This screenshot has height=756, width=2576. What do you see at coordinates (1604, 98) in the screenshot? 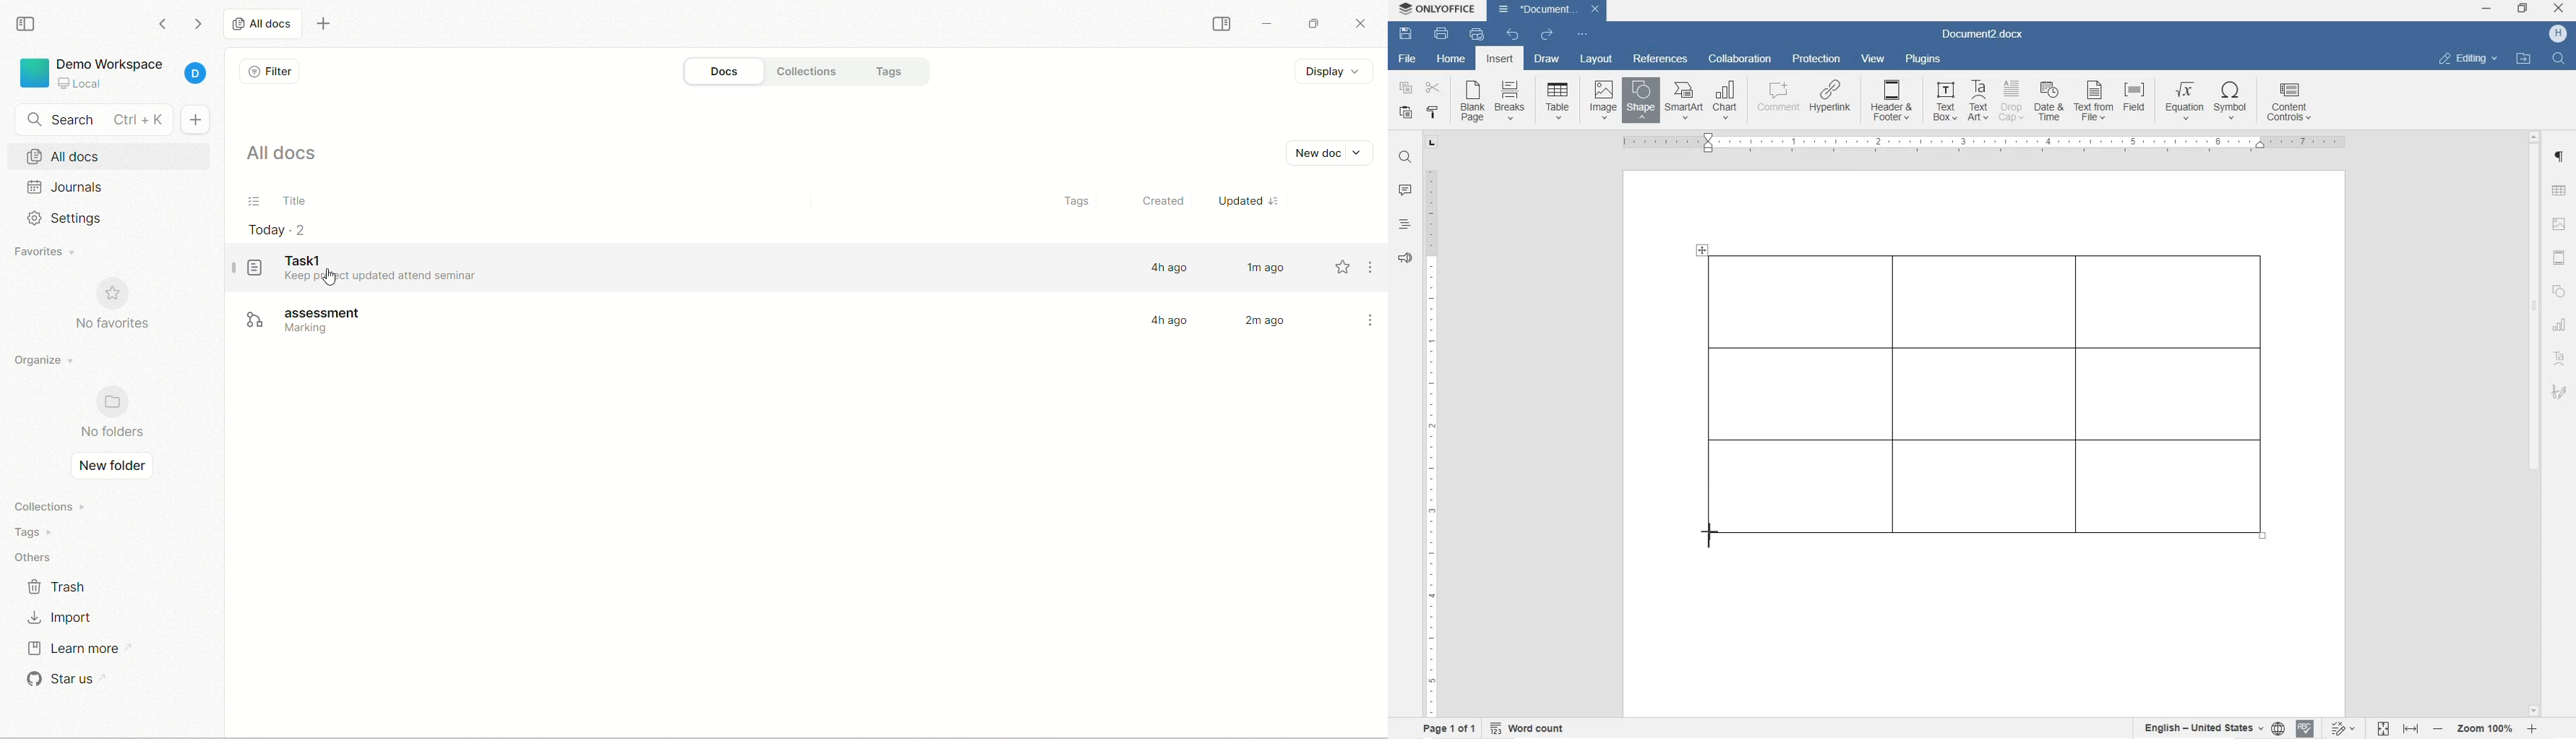
I see `insert image` at bounding box center [1604, 98].